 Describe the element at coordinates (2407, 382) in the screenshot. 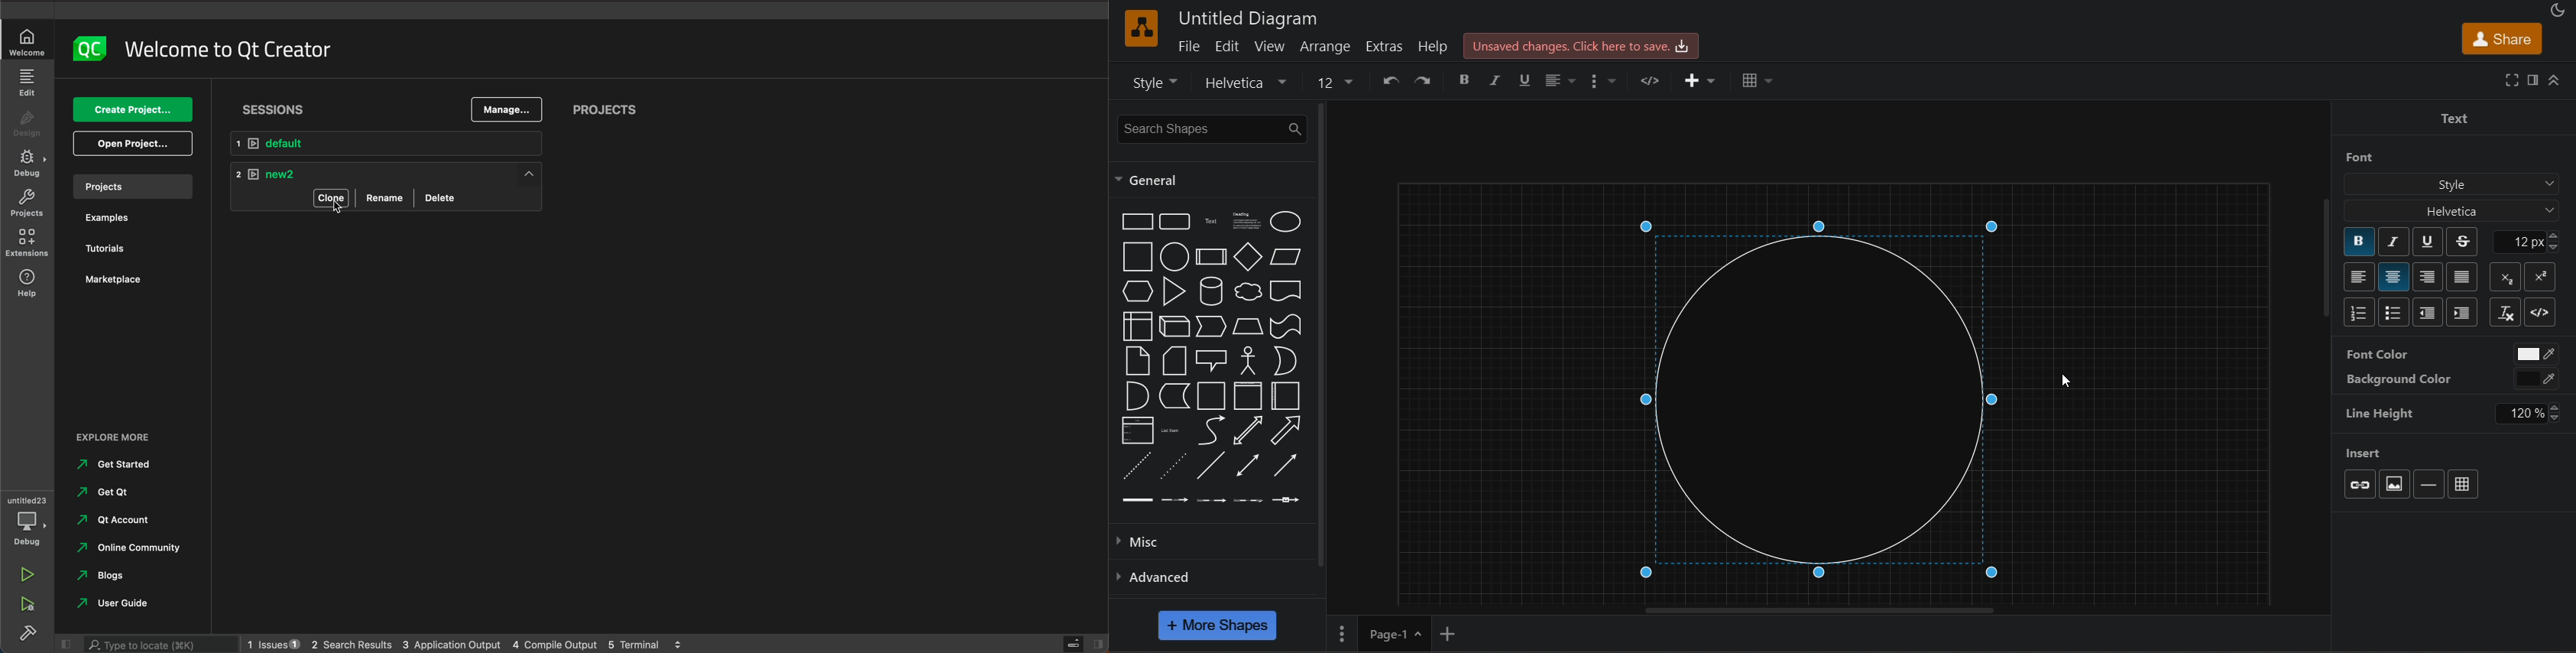

I see `background color ` at that location.